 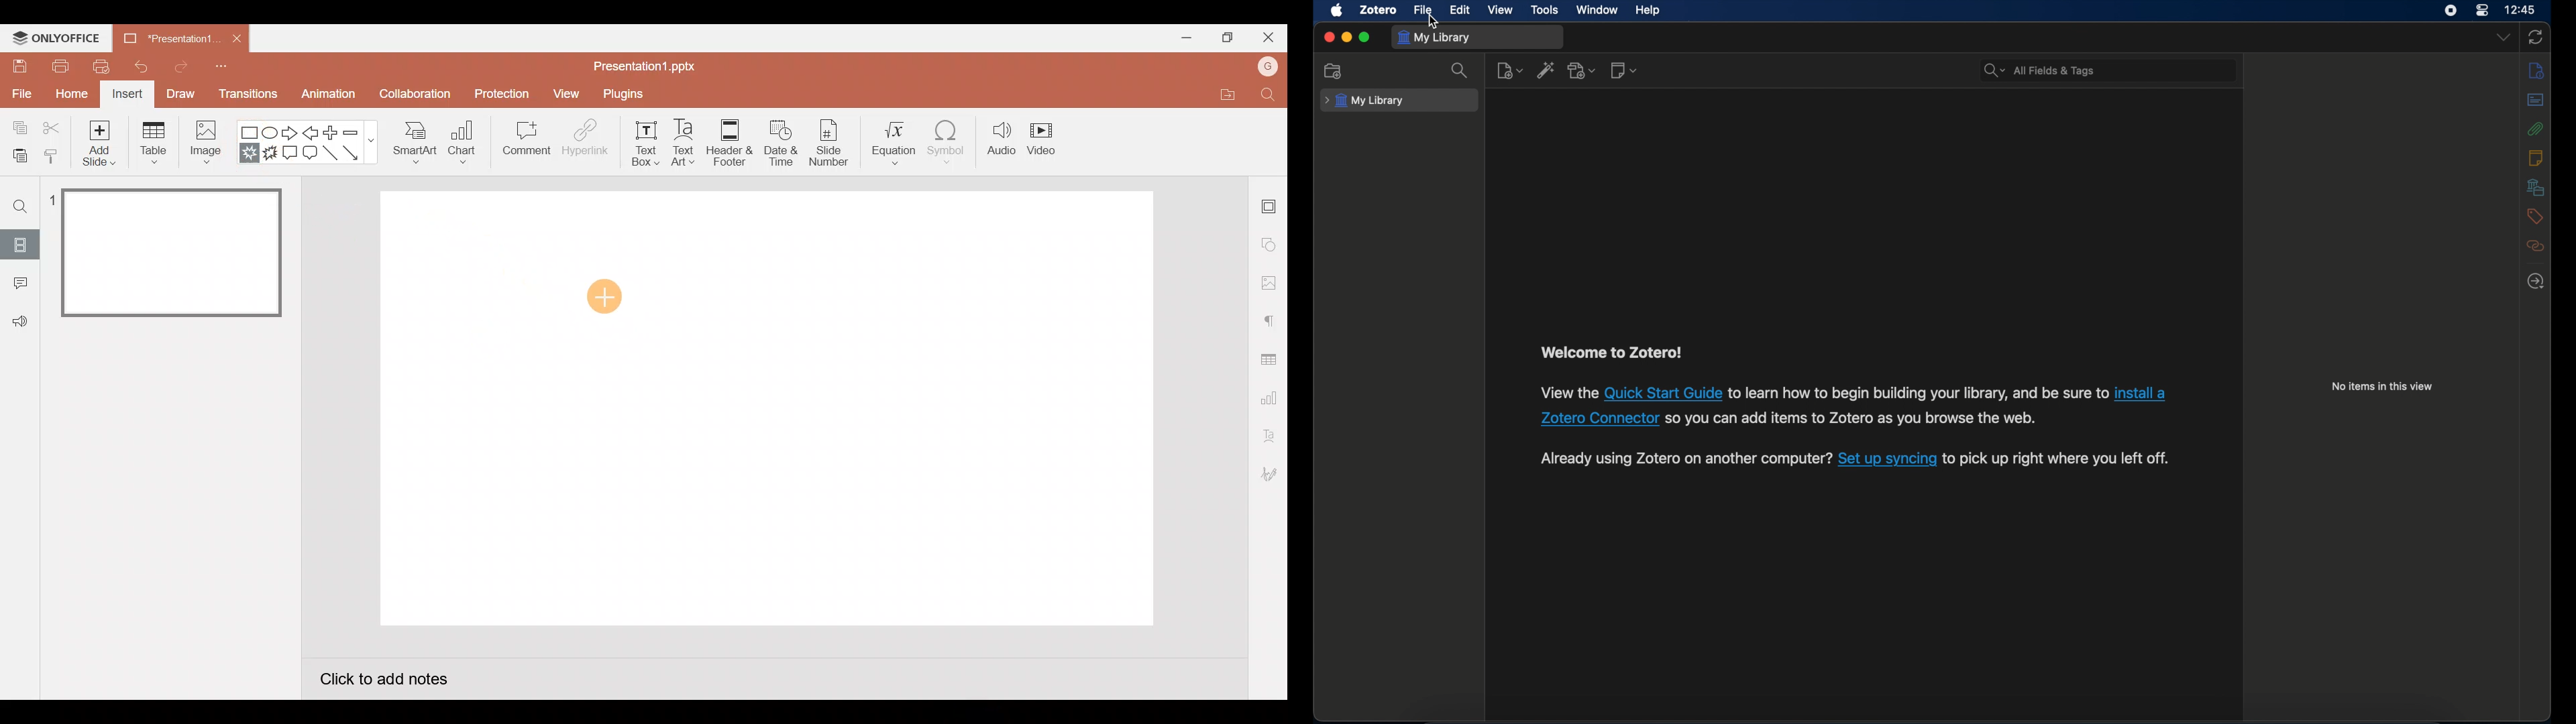 What do you see at coordinates (584, 141) in the screenshot?
I see `Hyperlink` at bounding box center [584, 141].